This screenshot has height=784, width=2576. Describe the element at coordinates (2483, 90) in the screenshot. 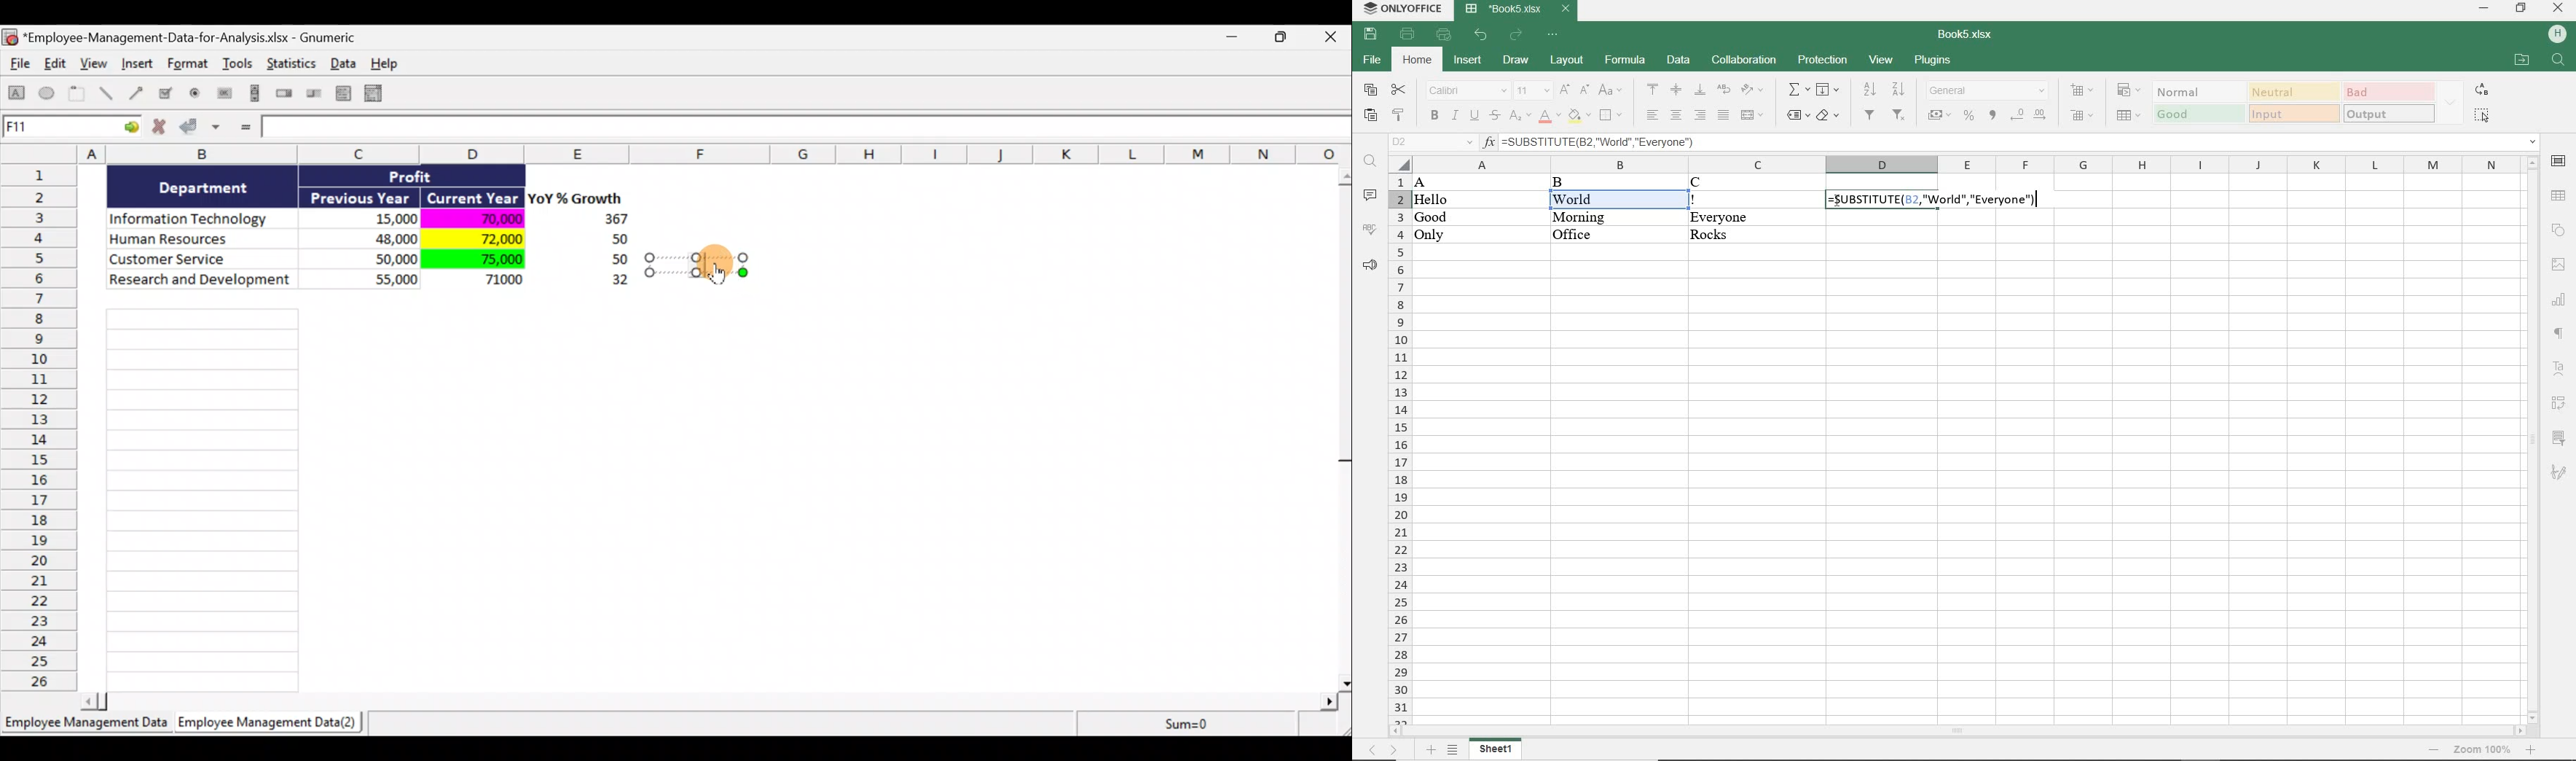

I see `replace` at that location.